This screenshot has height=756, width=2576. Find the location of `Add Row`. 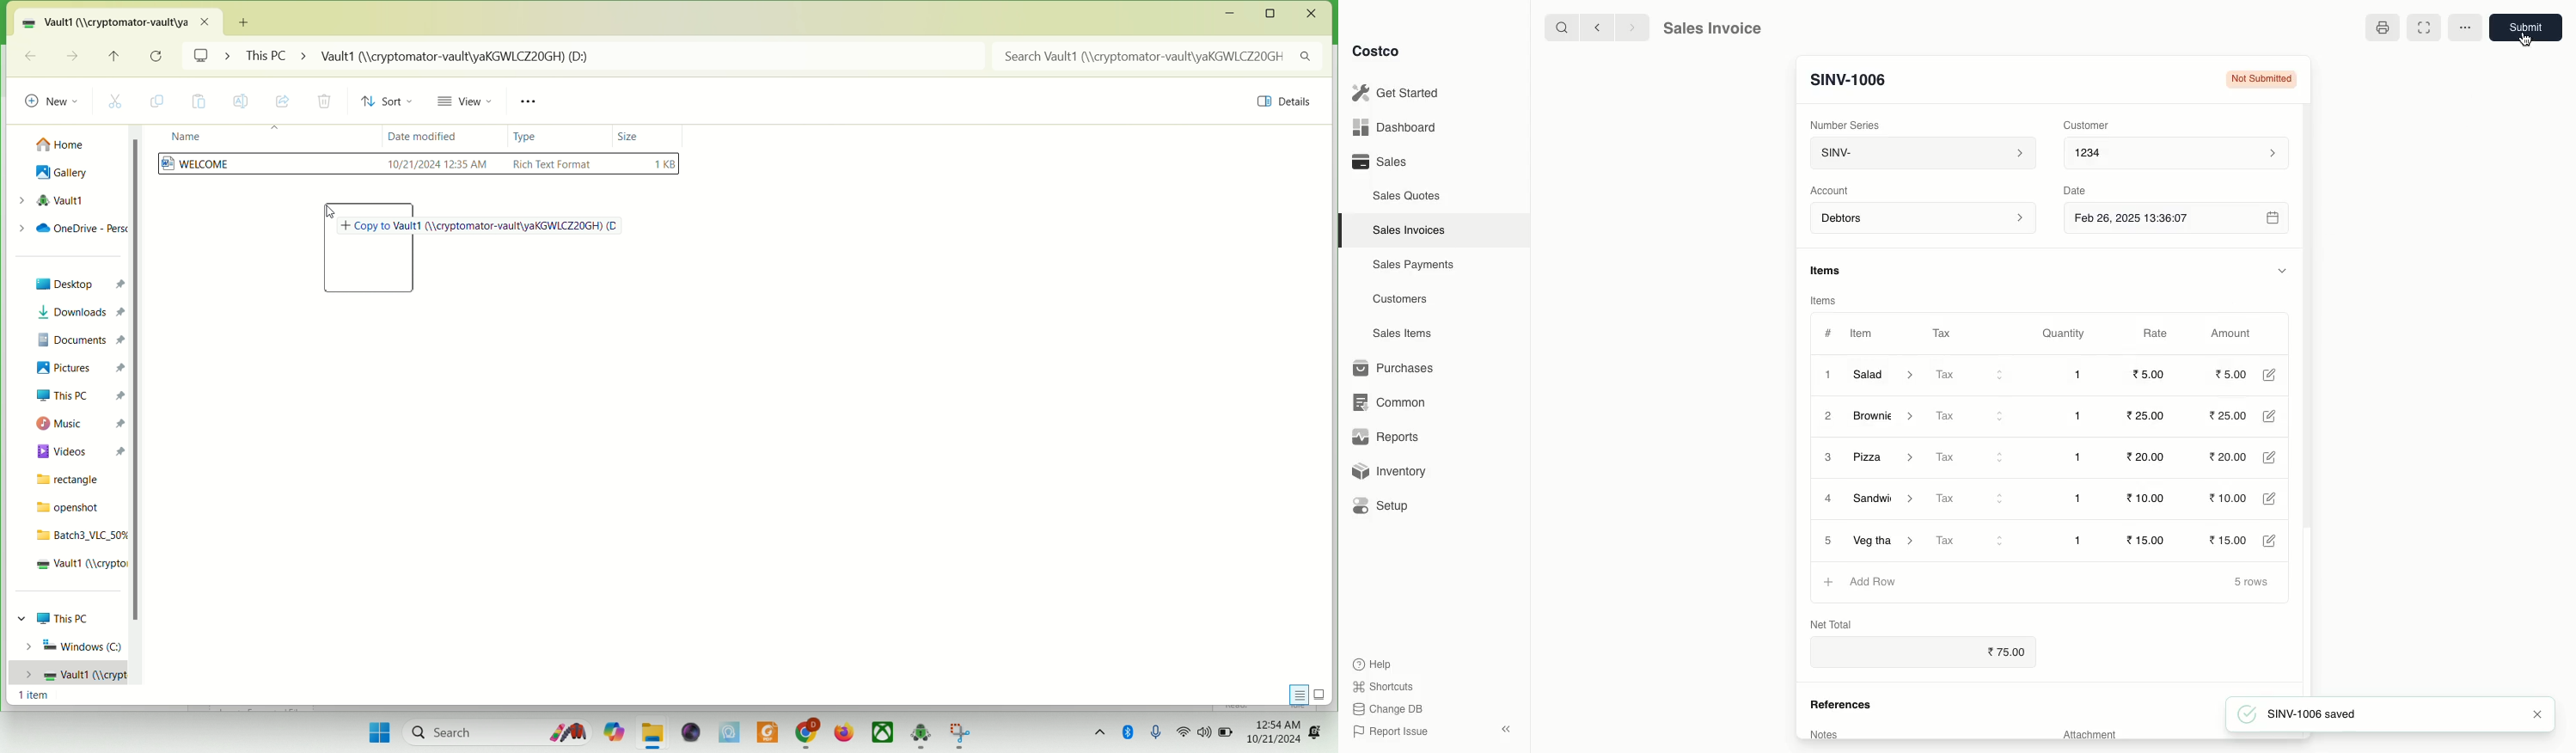

Add Row is located at coordinates (1876, 582).